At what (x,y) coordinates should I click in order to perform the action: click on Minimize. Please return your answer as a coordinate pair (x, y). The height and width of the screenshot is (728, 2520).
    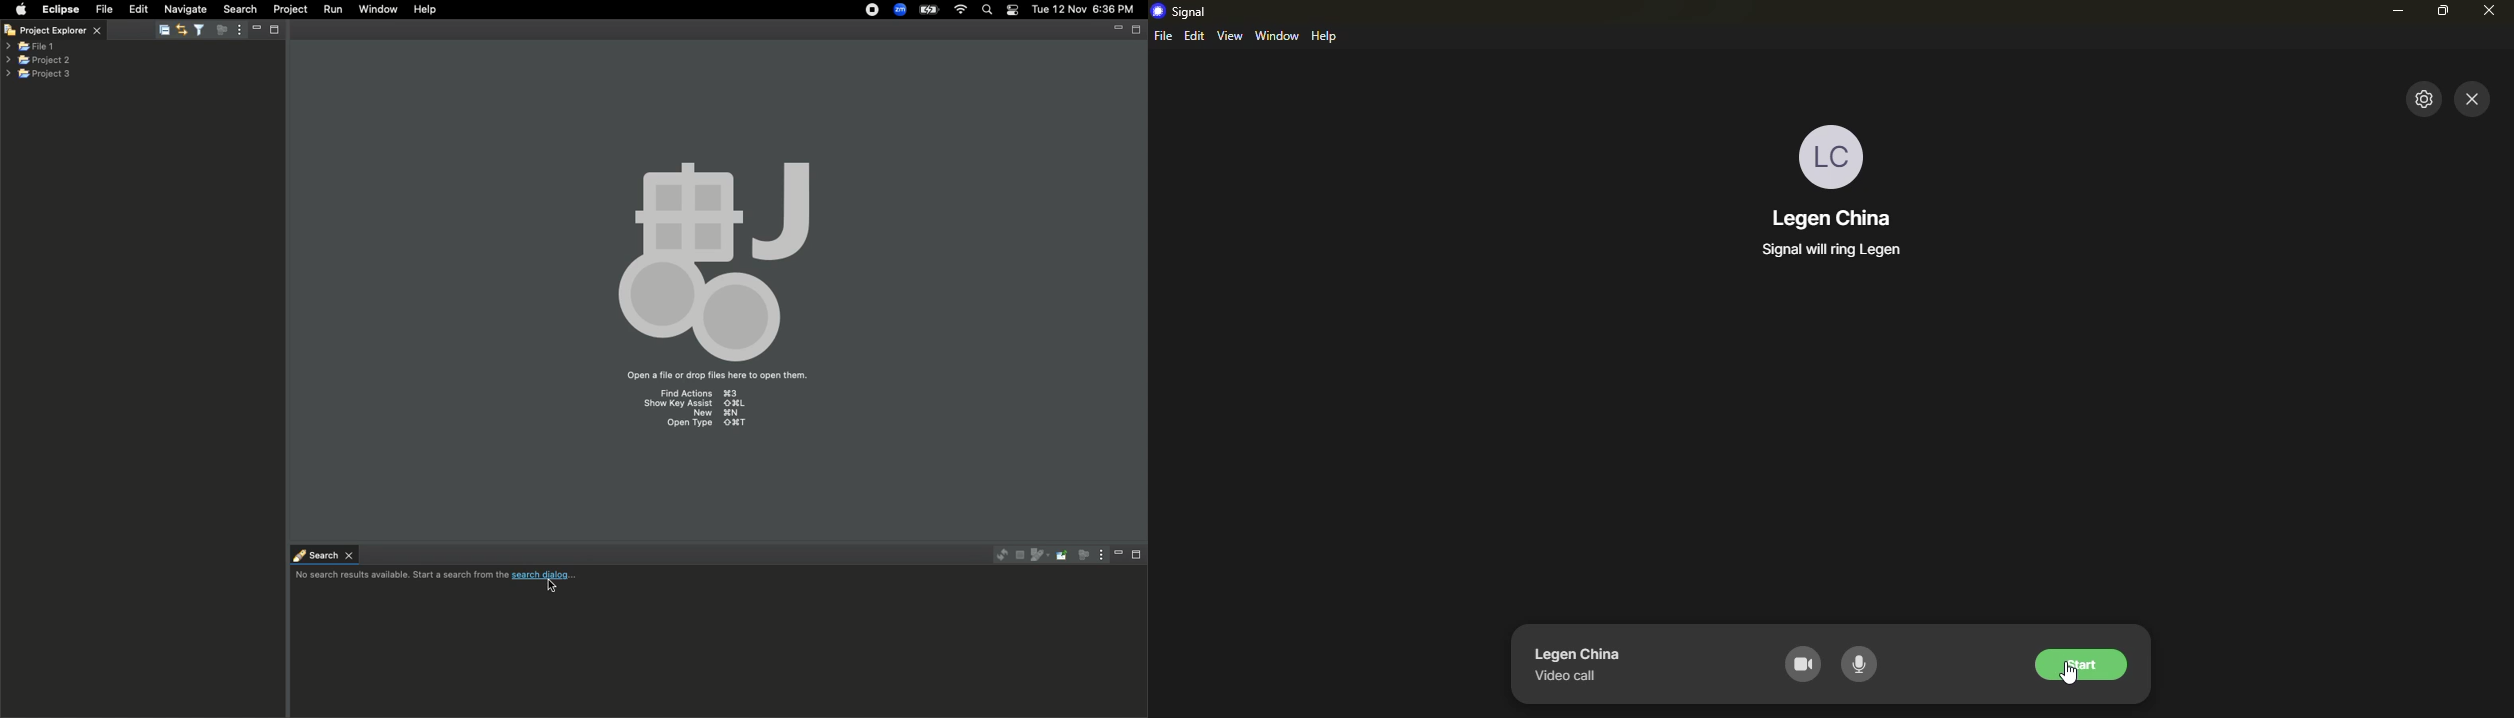
    Looking at the image, I should click on (1119, 554).